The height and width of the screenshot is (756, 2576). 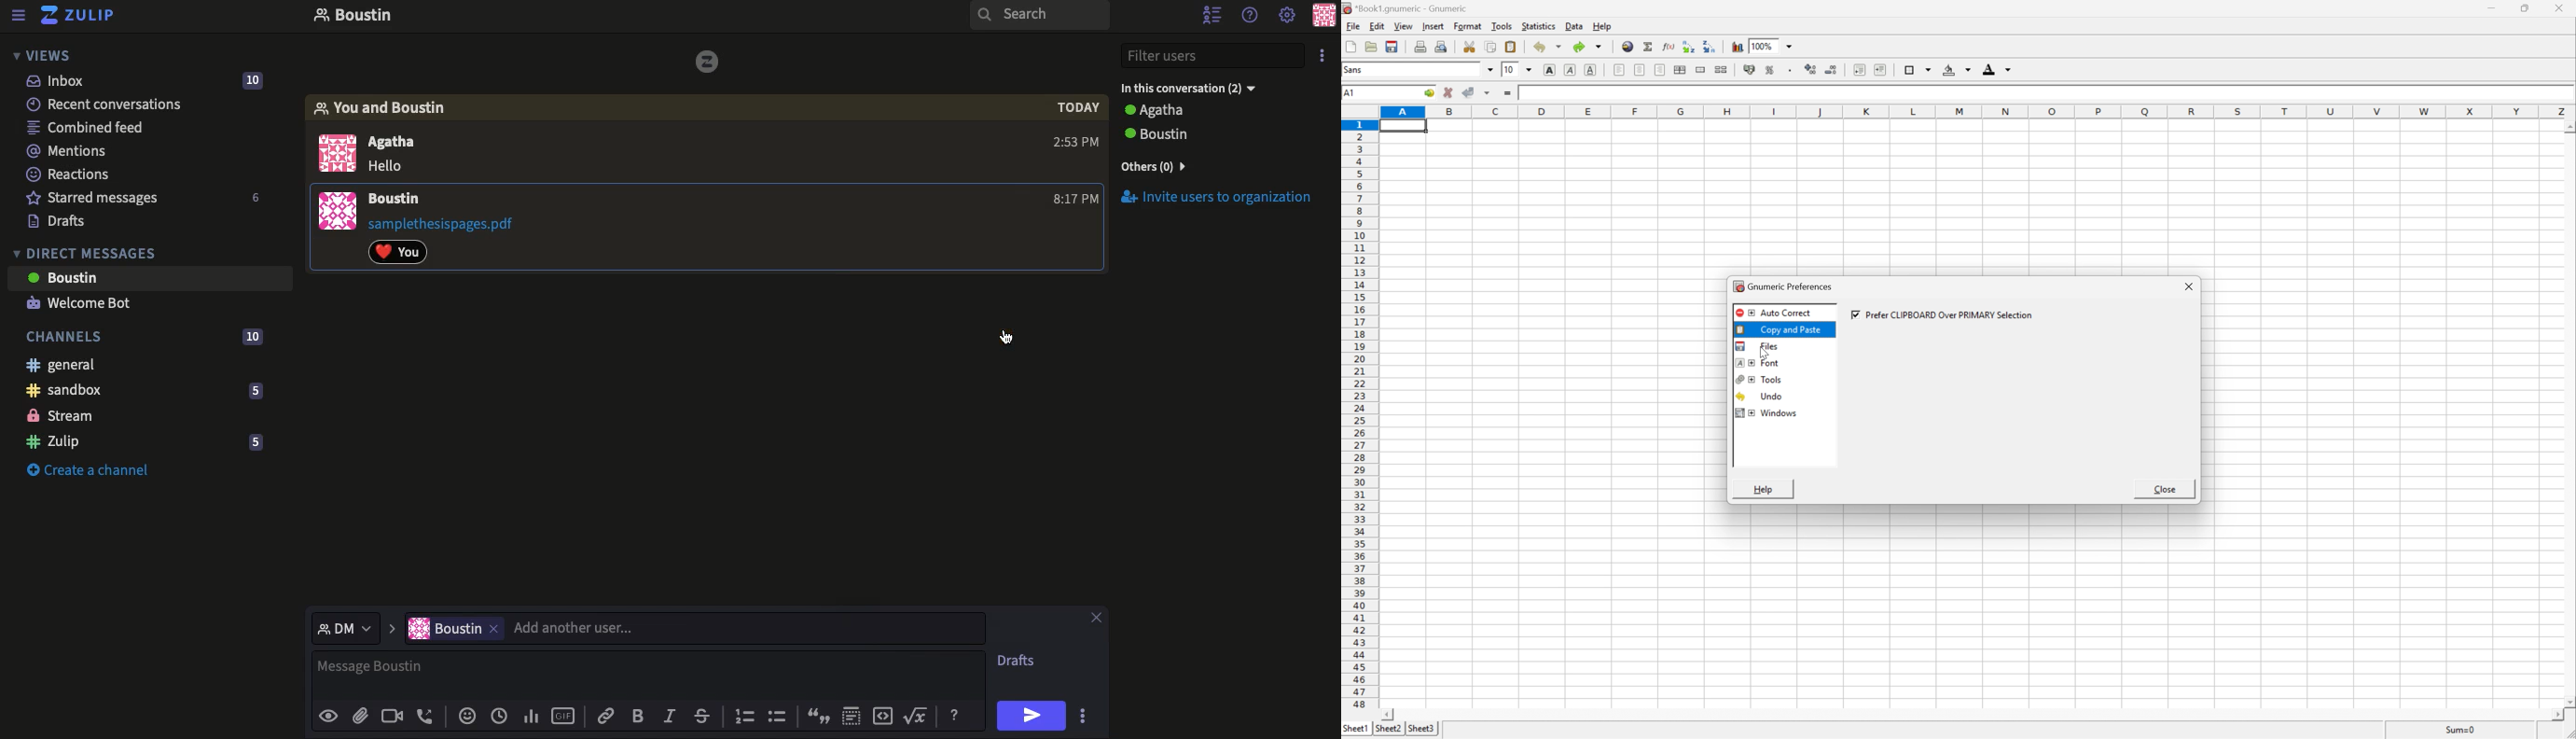 What do you see at coordinates (347, 627) in the screenshot?
I see `select message type` at bounding box center [347, 627].